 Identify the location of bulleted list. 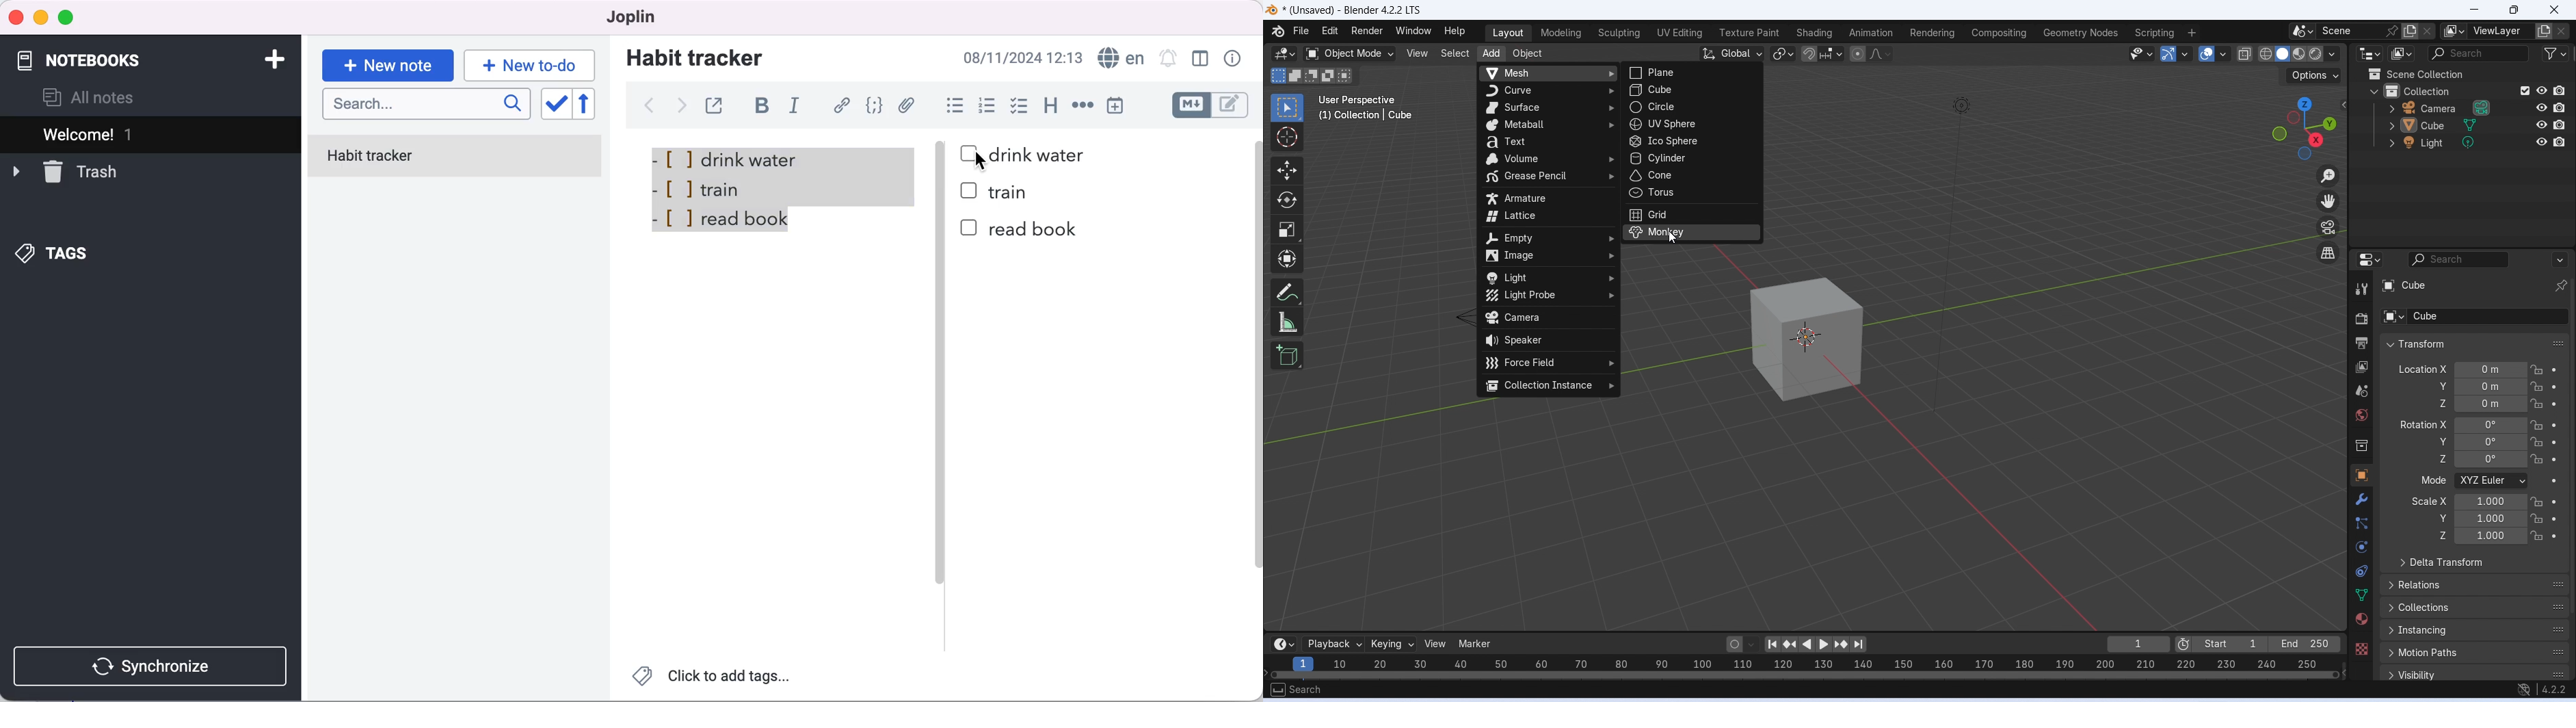
(953, 107).